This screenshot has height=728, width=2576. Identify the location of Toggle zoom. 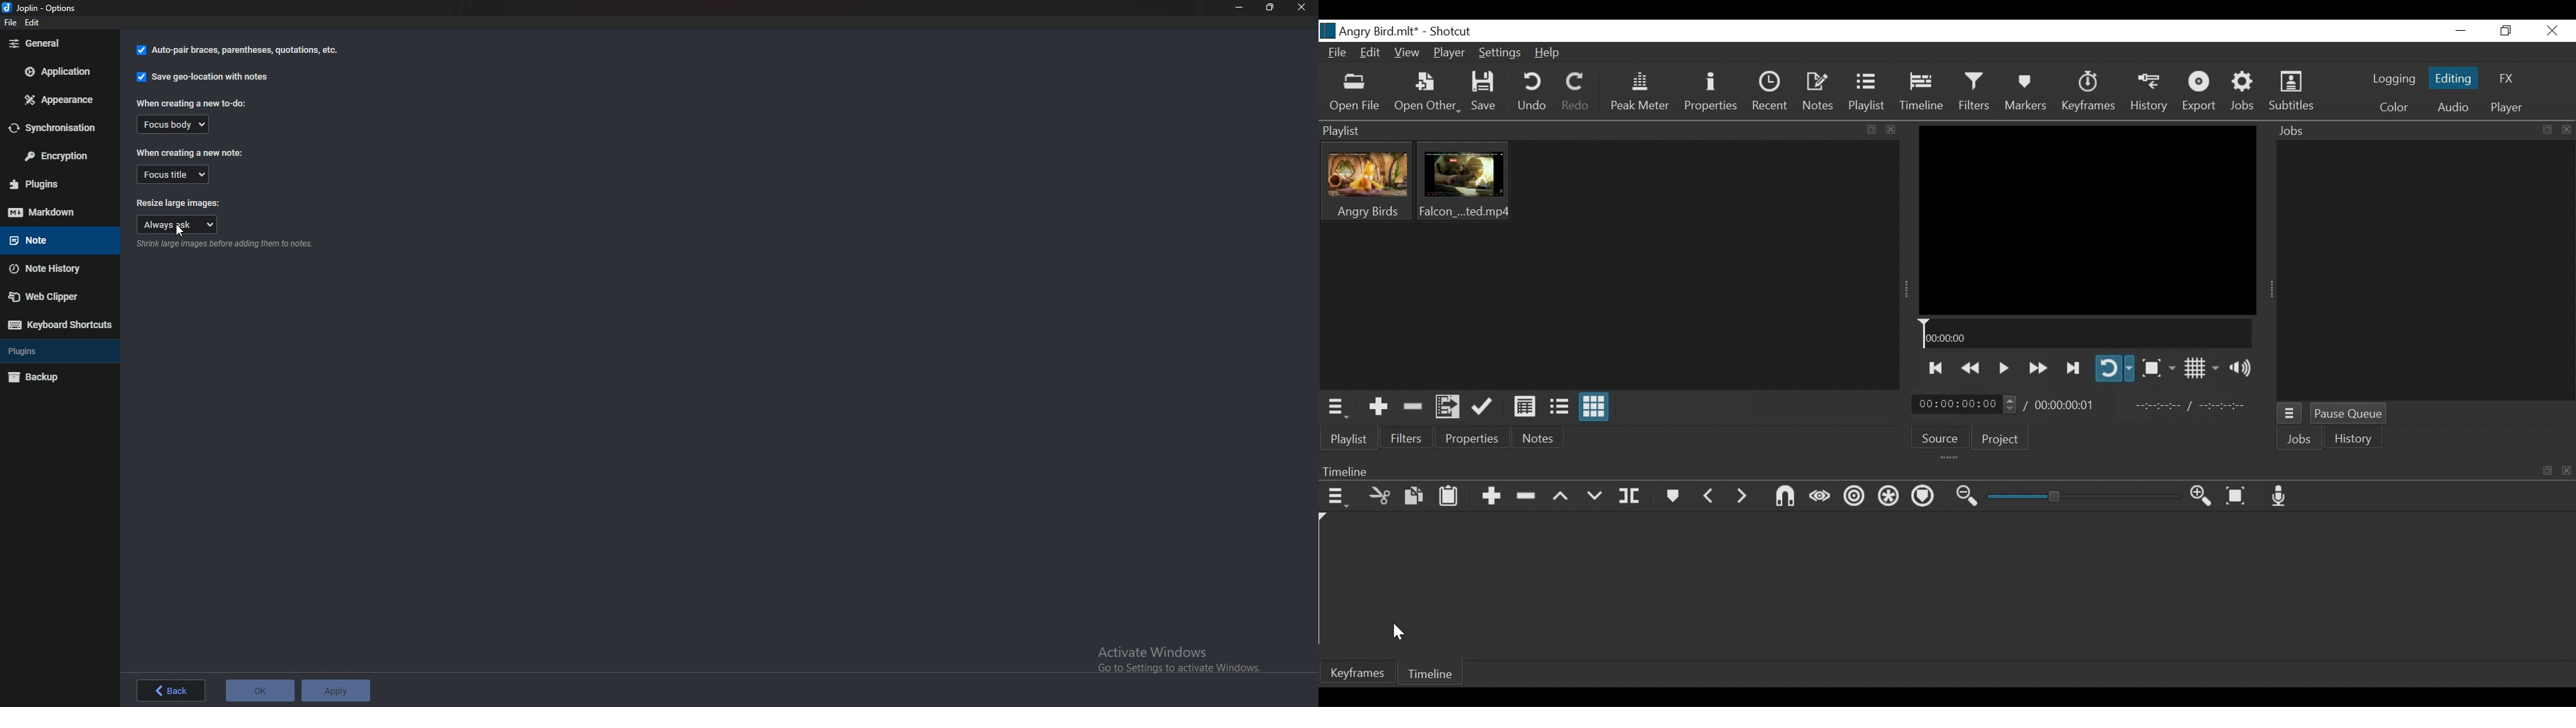
(2159, 369).